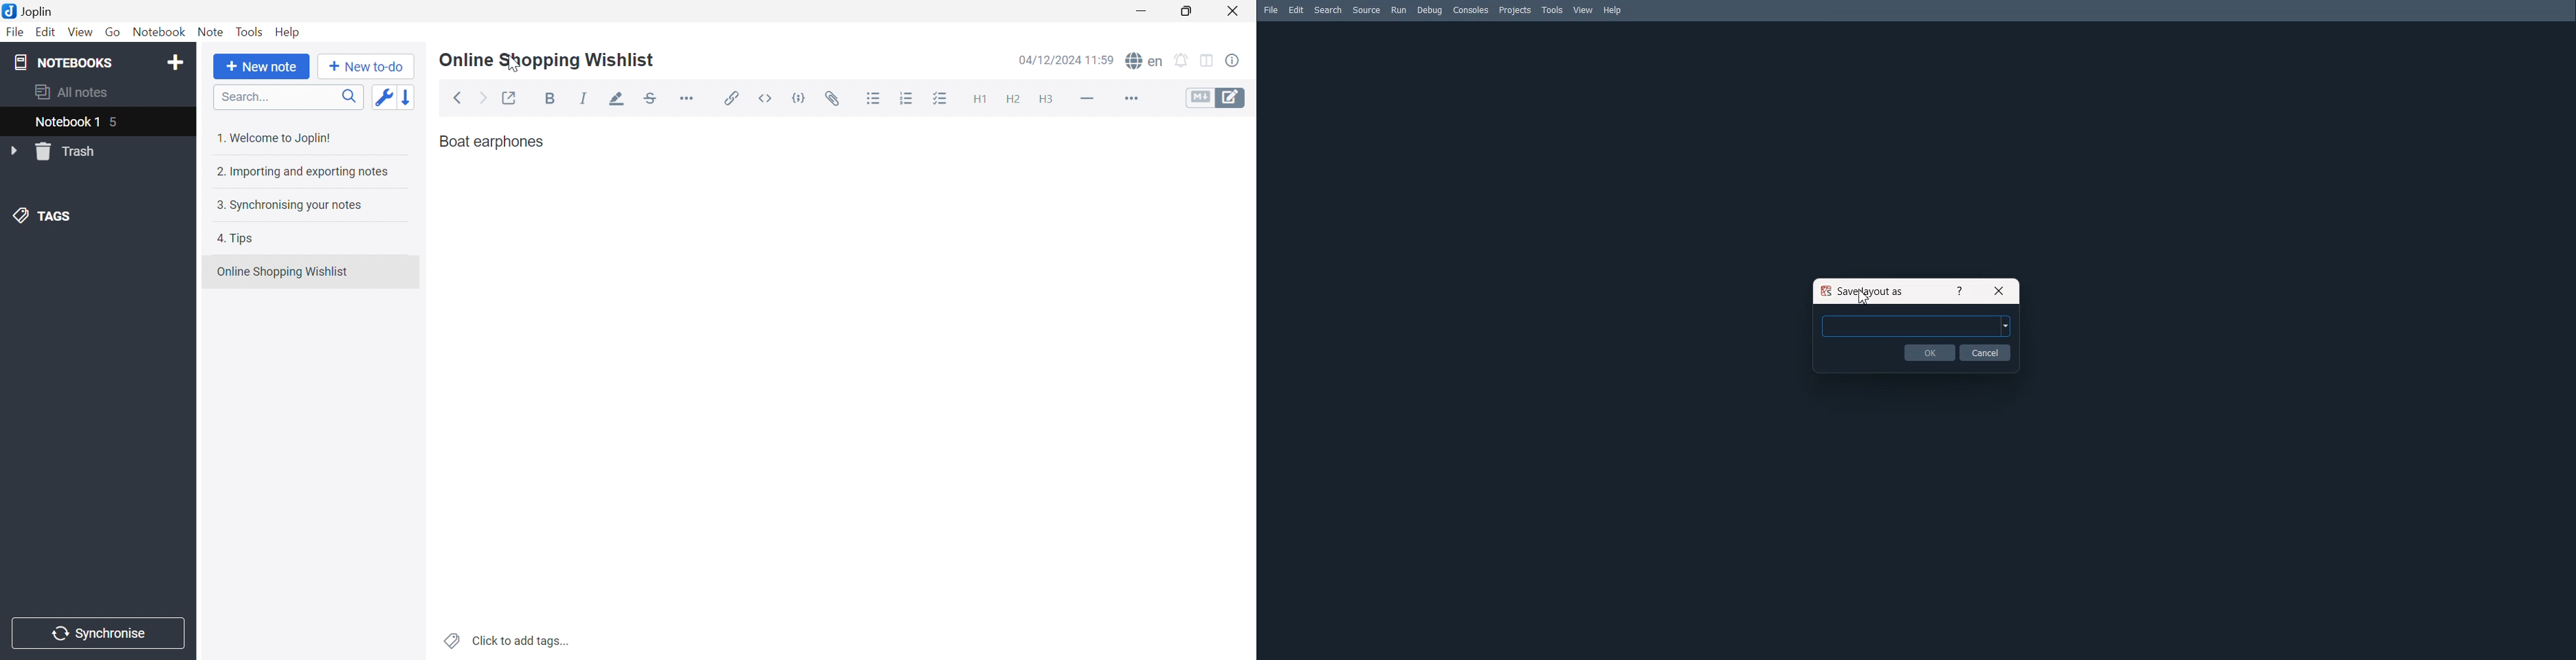 This screenshot has width=2576, height=672. What do you see at coordinates (288, 31) in the screenshot?
I see `Help` at bounding box center [288, 31].